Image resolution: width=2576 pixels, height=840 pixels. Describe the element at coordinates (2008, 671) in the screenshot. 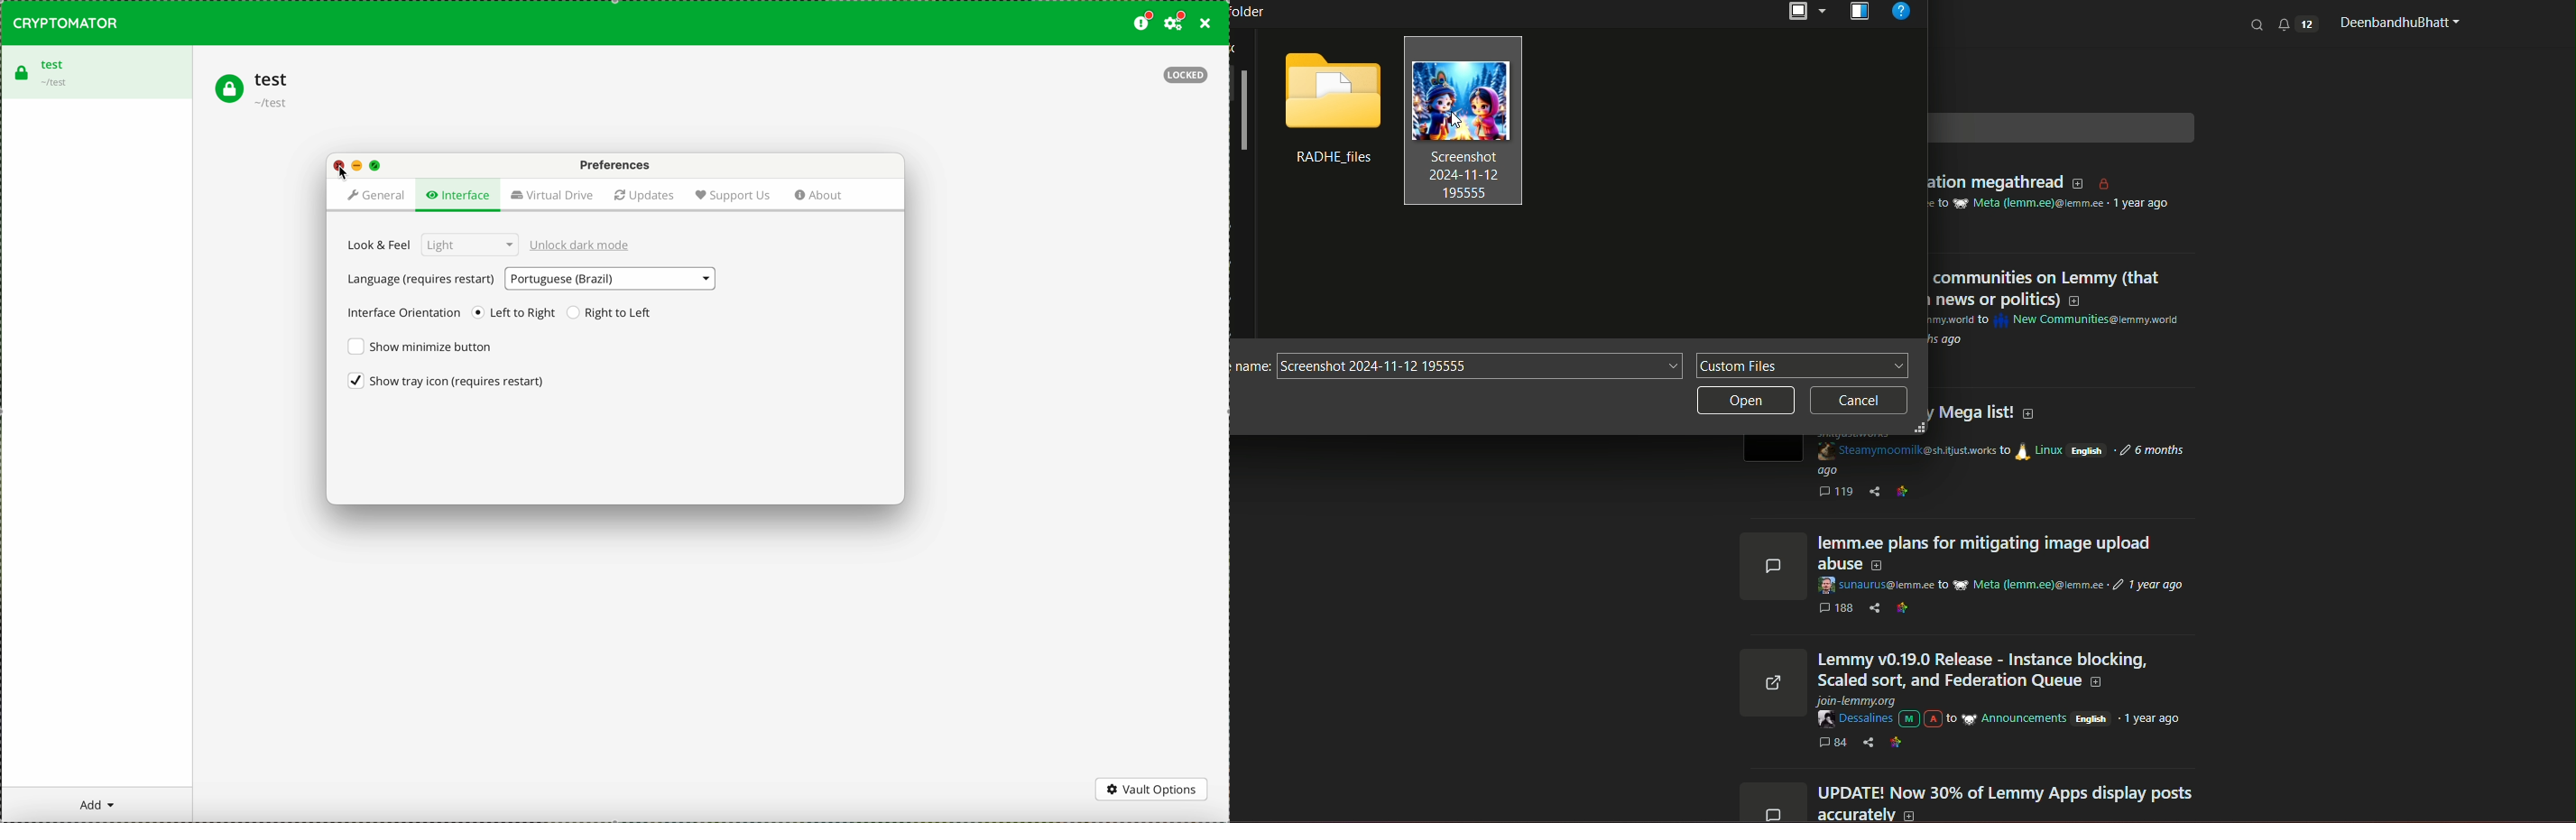

I see `Posts` at that location.